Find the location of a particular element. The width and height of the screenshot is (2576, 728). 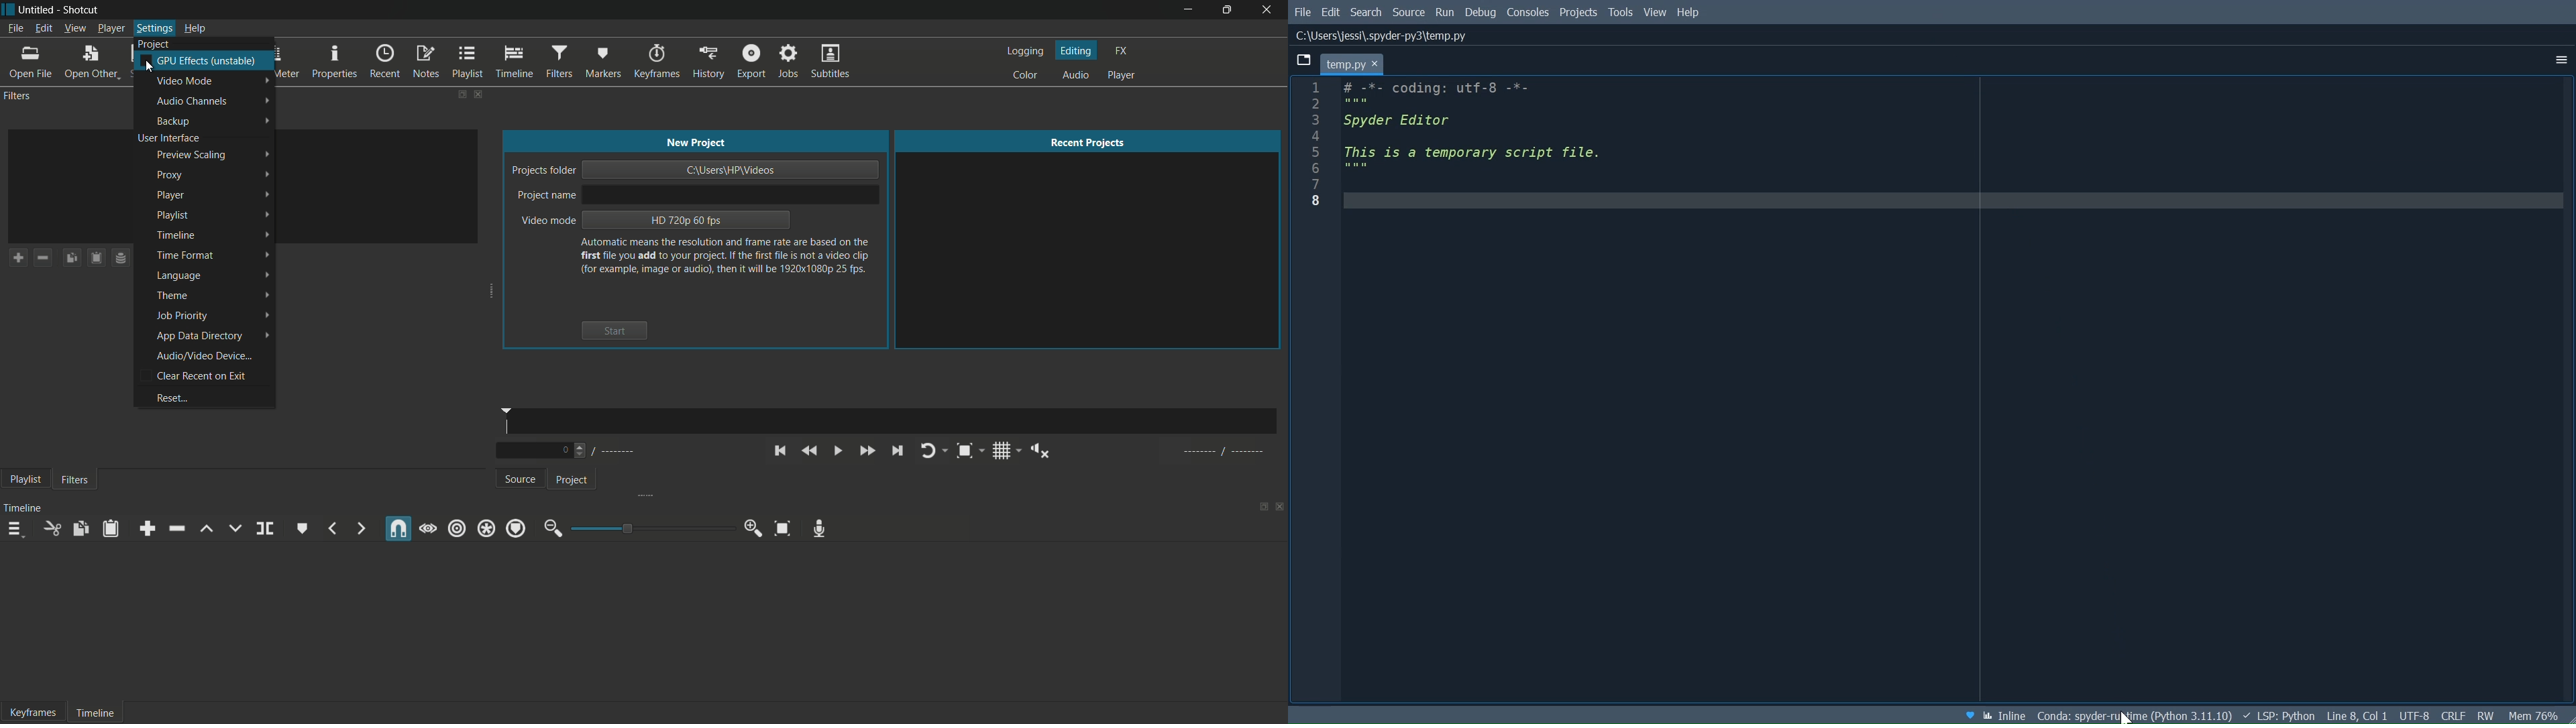

player menu is located at coordinates (109, 29).